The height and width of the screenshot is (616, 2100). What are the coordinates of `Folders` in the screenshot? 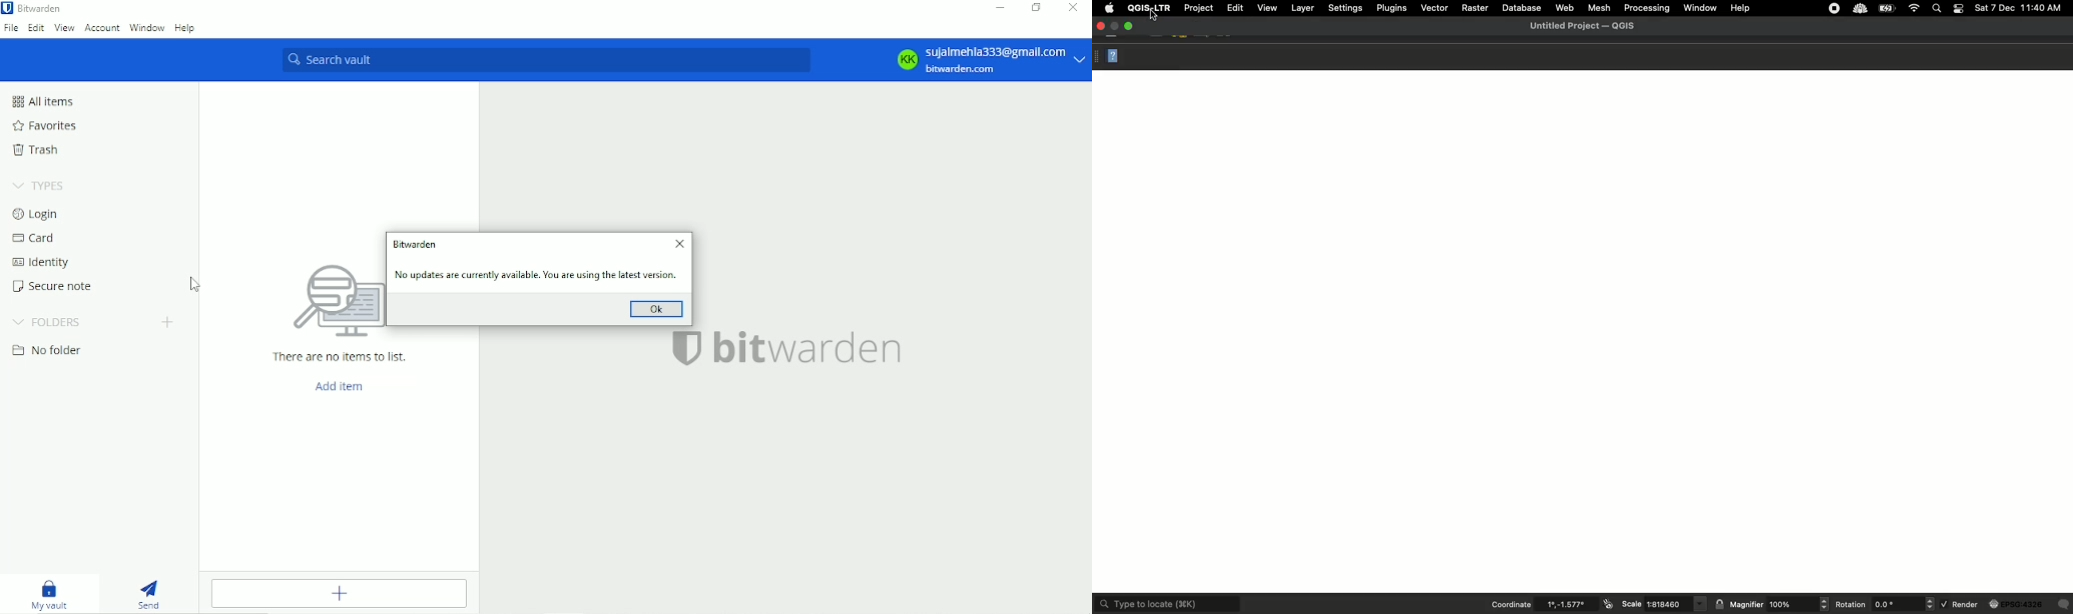 It's located at (48, 319).